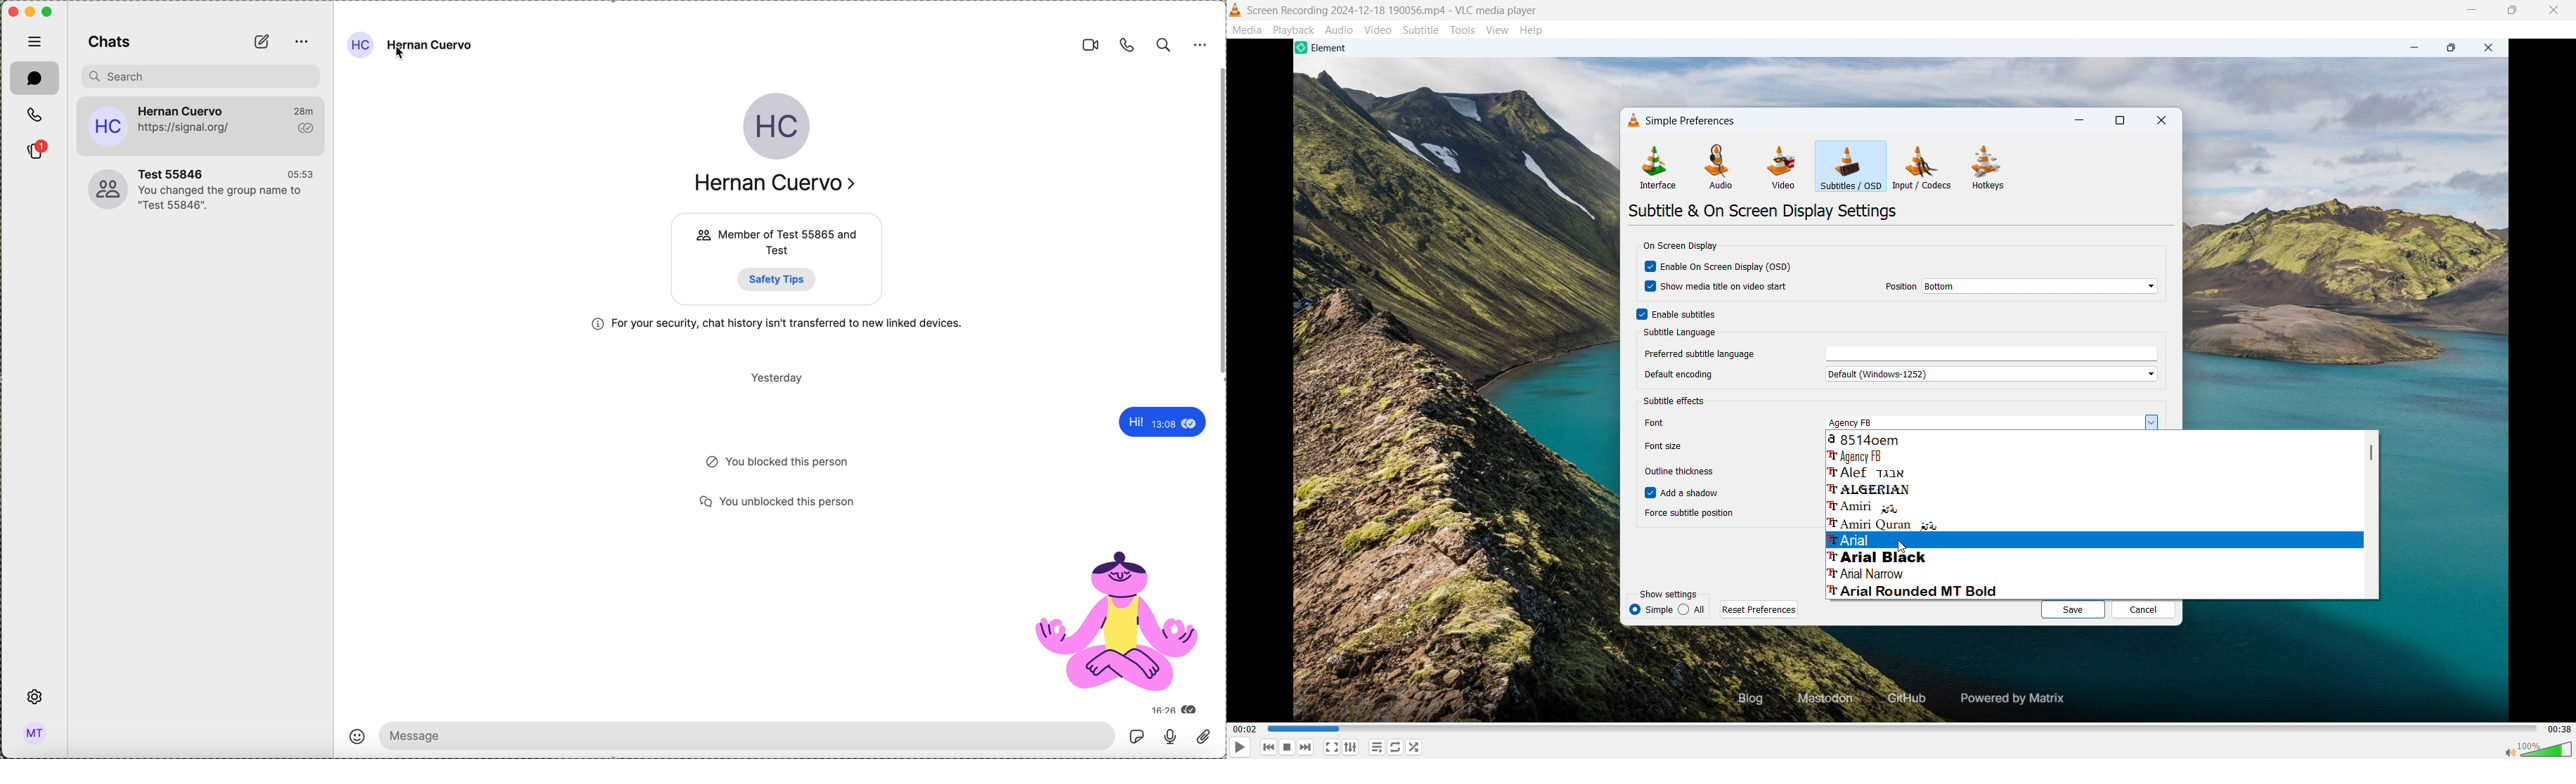 The width and height of the screenshot is (2576, 784). Describe the element at coordinates (2094, 523) in the screenshot. I see `amiri quran` at that location.